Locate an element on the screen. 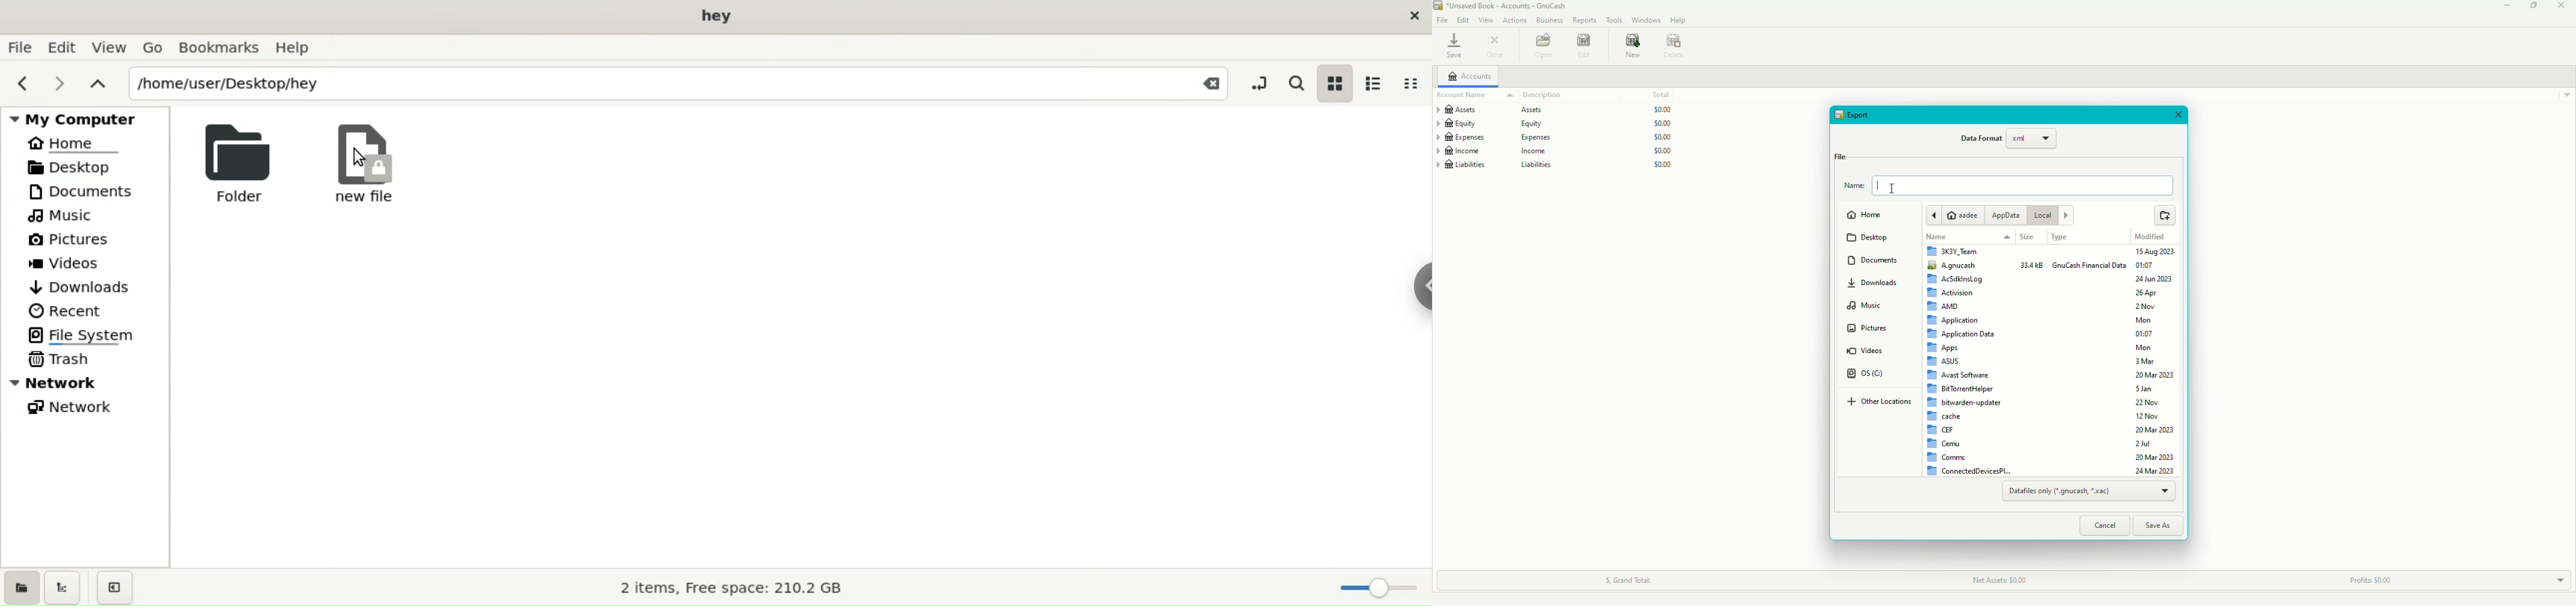 Image resolution: width=2576 pixels, height=616 pixels. Data Format is located at coordinates (2008, 141).